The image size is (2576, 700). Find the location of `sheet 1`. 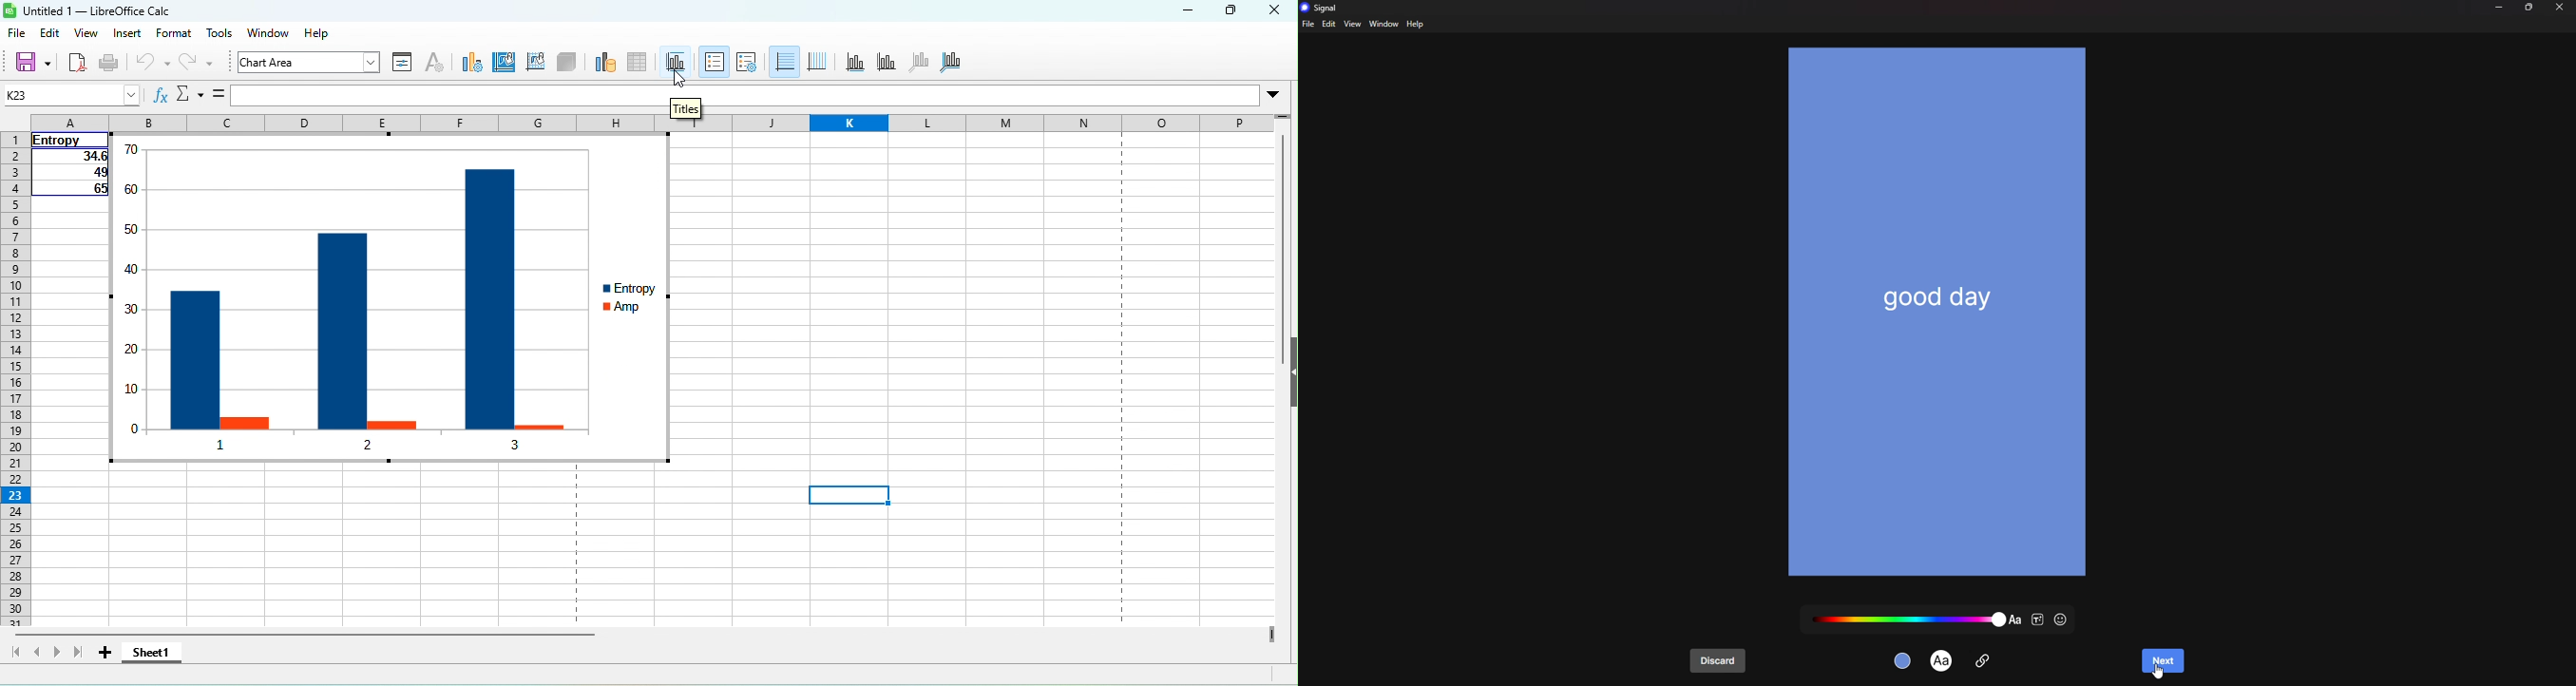

sheet 1 is located at coordinates (156, 653).